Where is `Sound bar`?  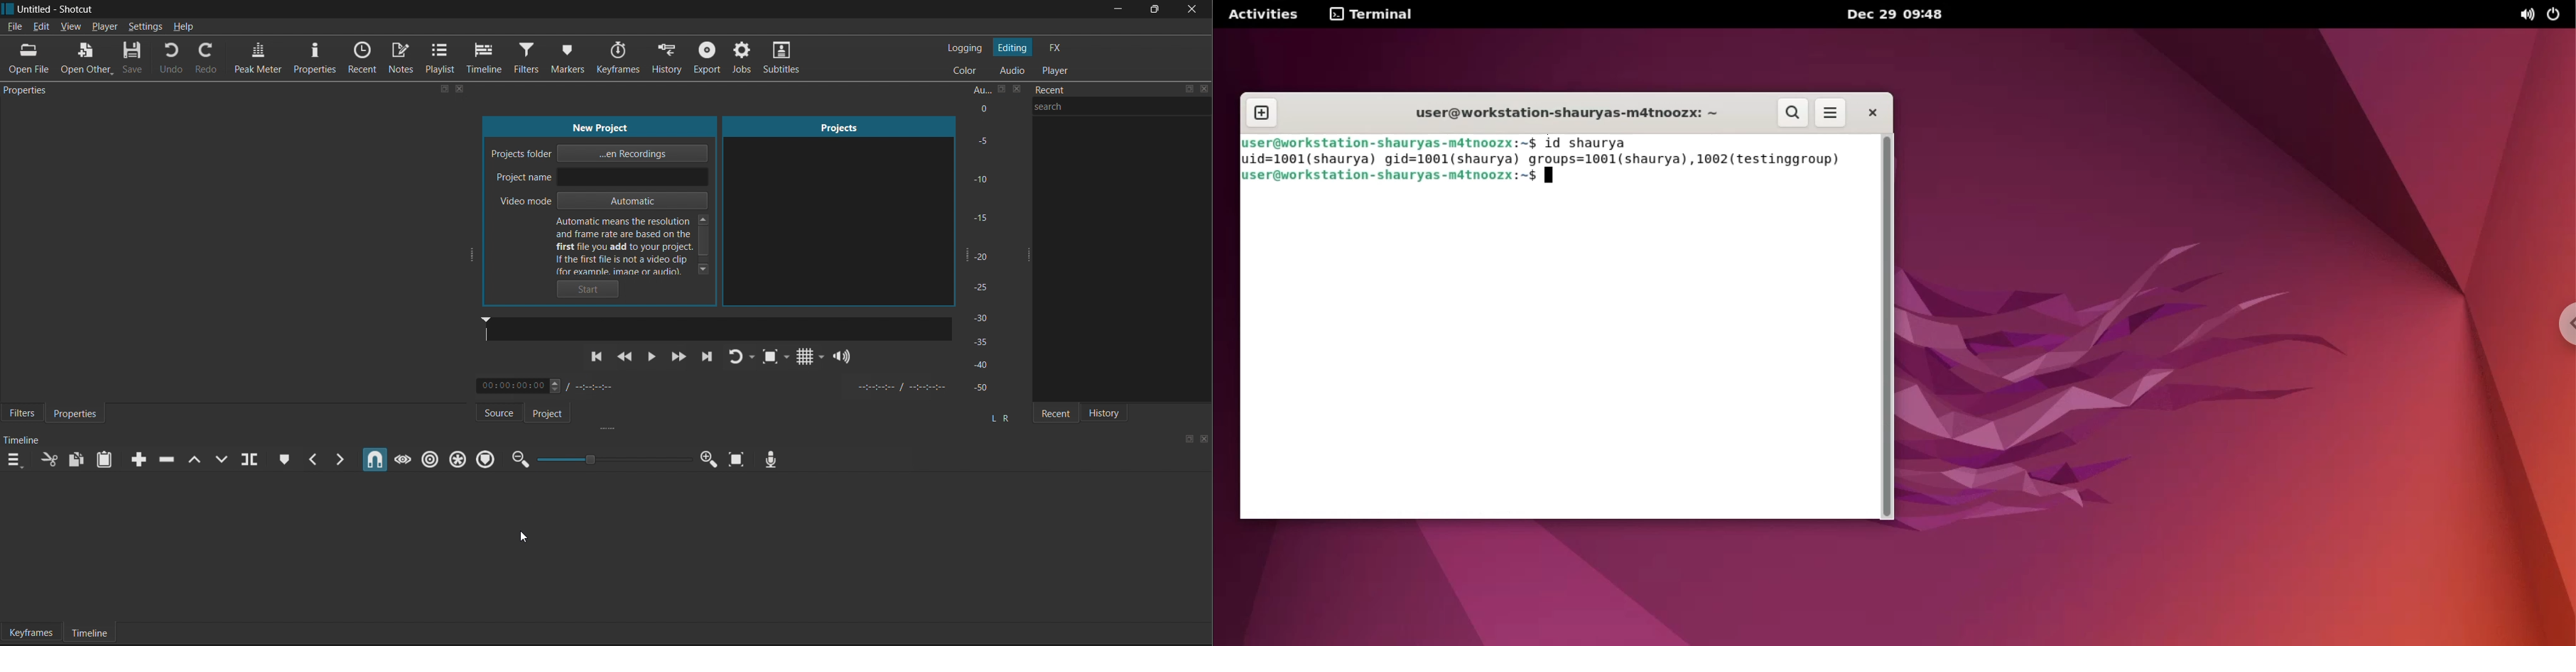
Sound bar is located at coordinates (716, 328).